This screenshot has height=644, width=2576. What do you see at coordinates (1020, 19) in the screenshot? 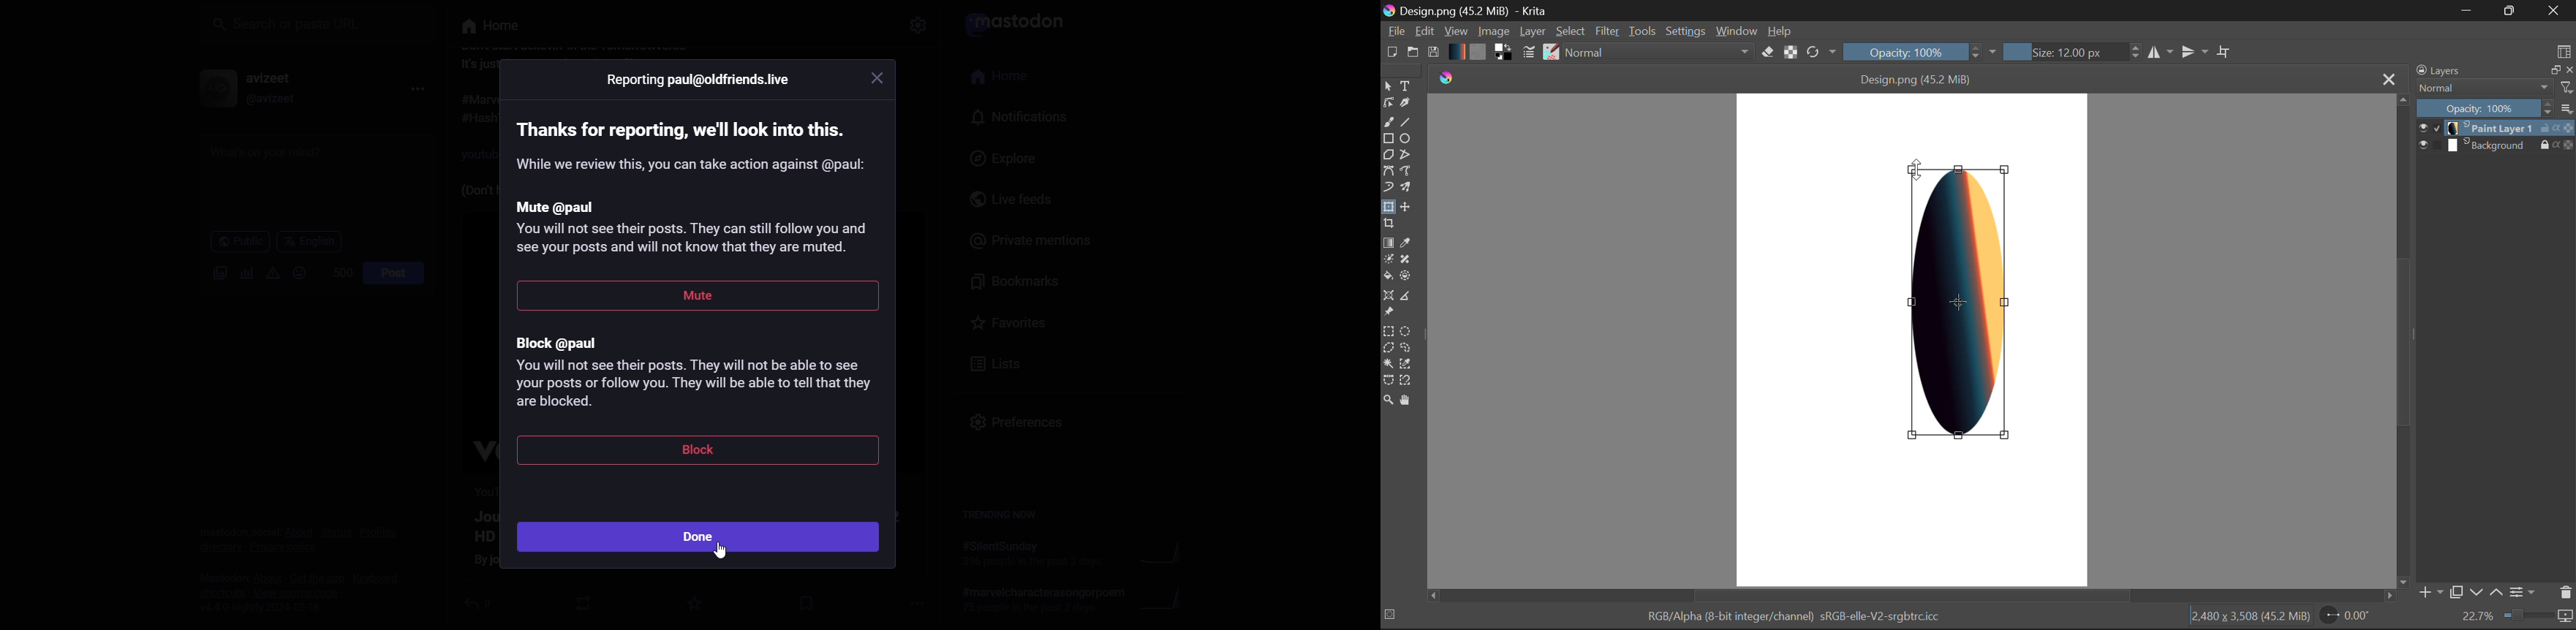
I see `it violates server rule` at bounding box center [1020, 19].